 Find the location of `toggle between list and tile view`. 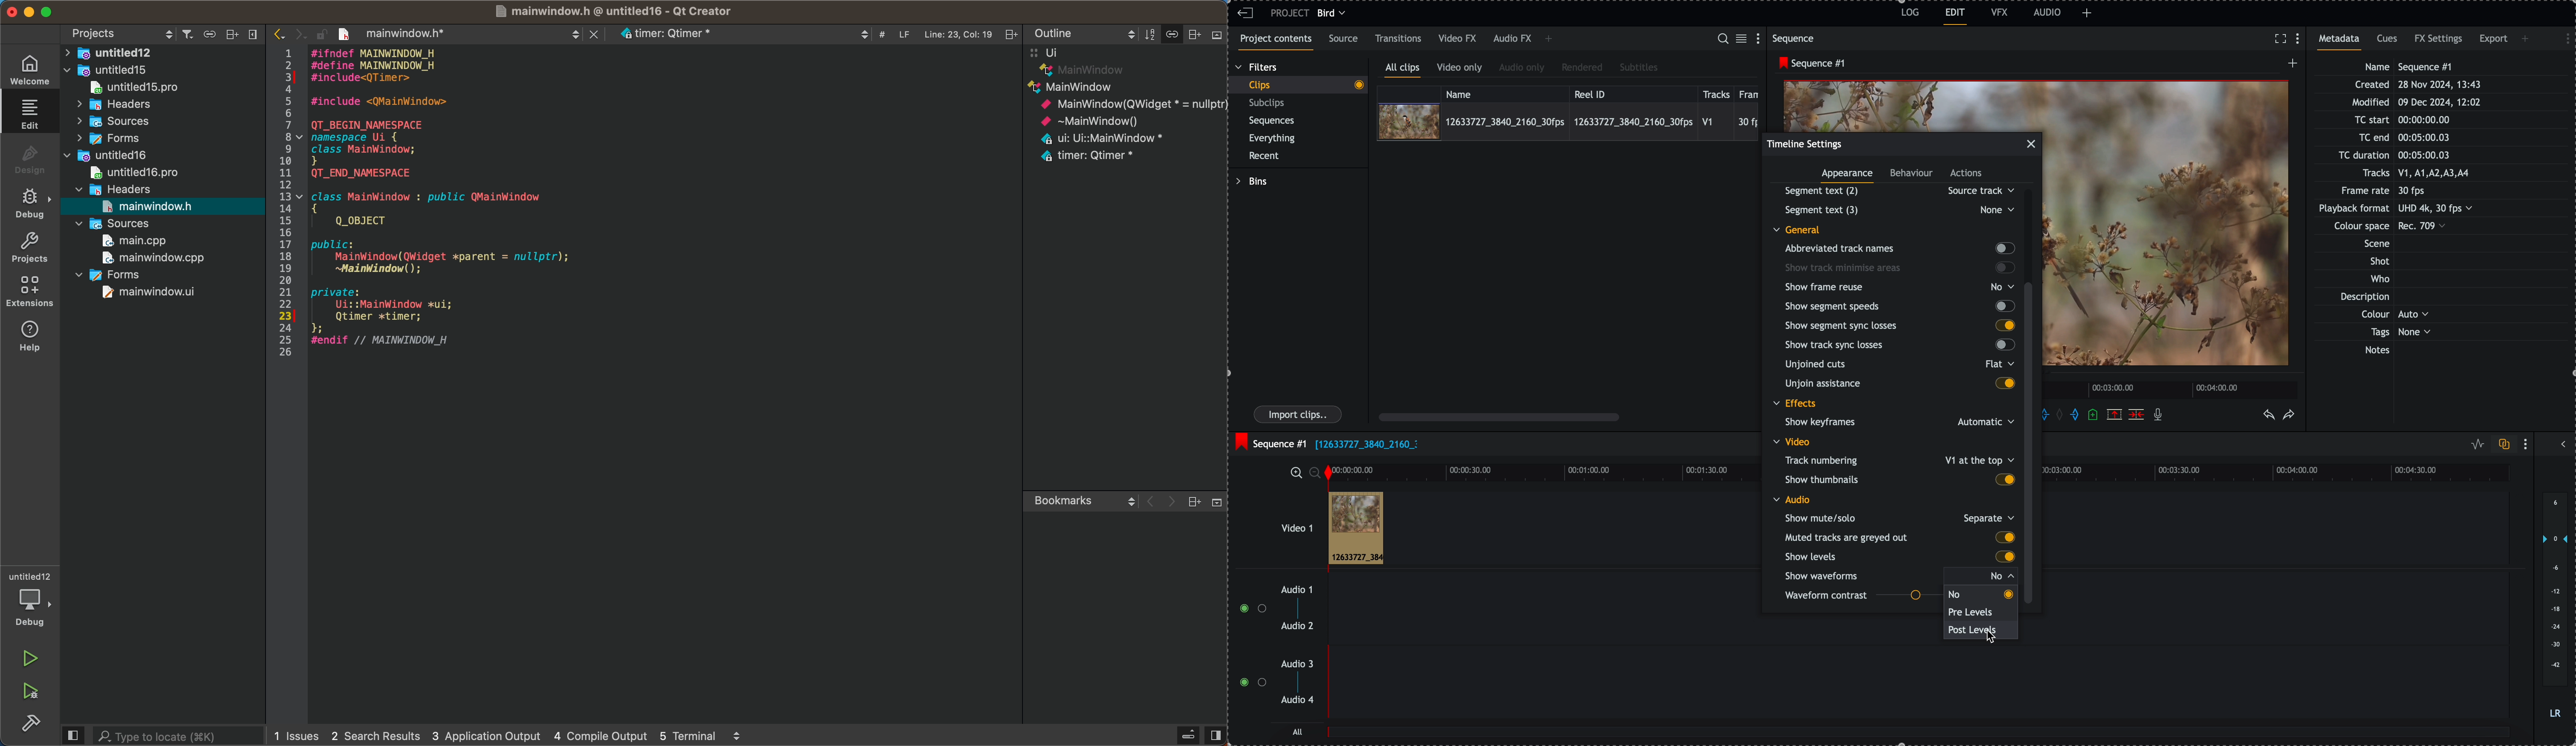

toggle between list and tile view is located at coordinates (1743, 39).